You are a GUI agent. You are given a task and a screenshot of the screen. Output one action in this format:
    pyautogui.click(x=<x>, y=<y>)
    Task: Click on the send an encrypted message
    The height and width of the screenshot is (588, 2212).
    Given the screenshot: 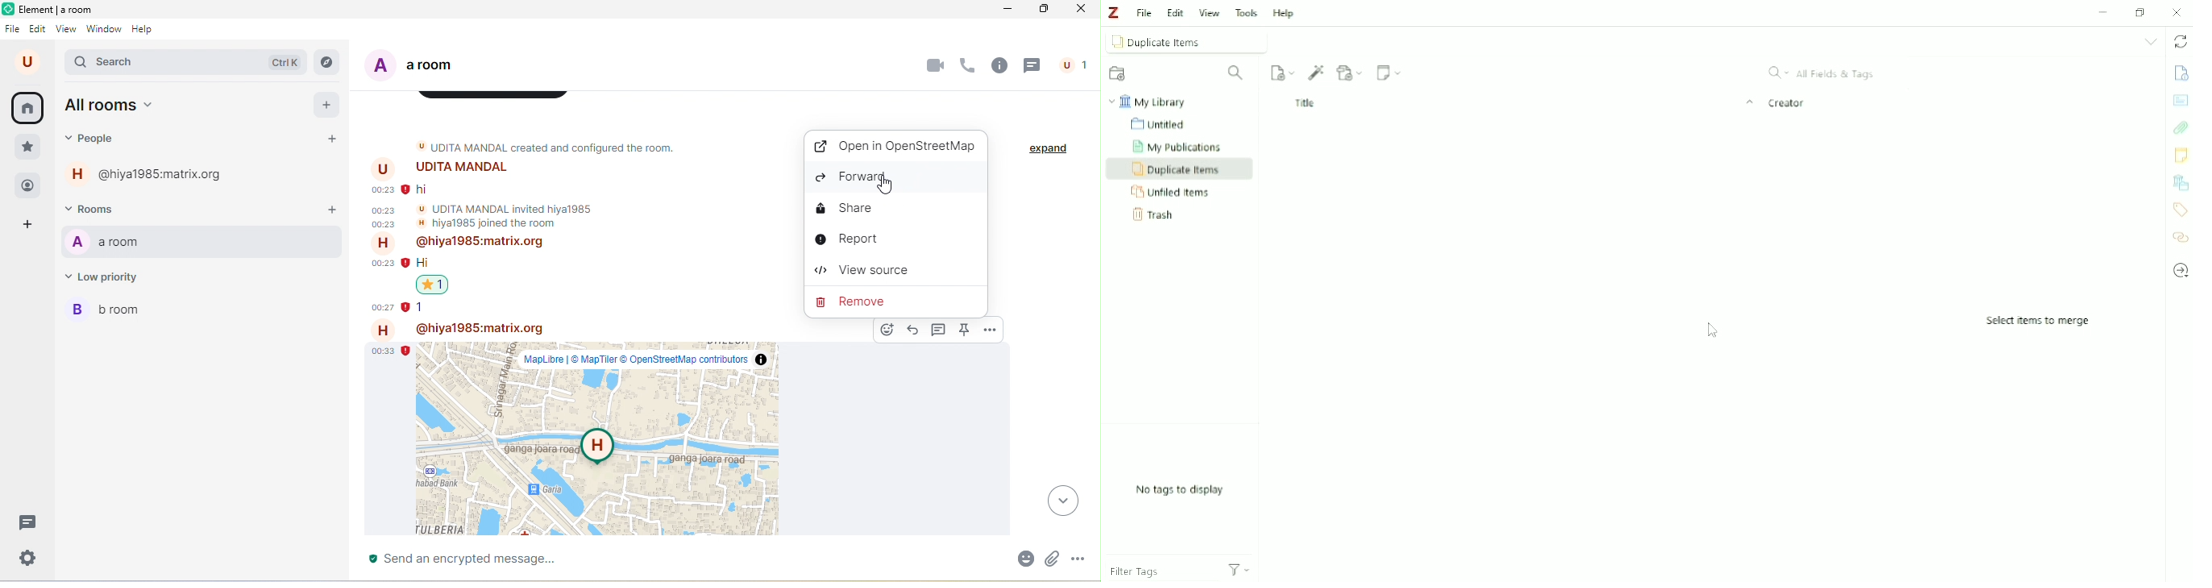 What is the action you would take?
    pyautogui.click(x=474, y=562)
    